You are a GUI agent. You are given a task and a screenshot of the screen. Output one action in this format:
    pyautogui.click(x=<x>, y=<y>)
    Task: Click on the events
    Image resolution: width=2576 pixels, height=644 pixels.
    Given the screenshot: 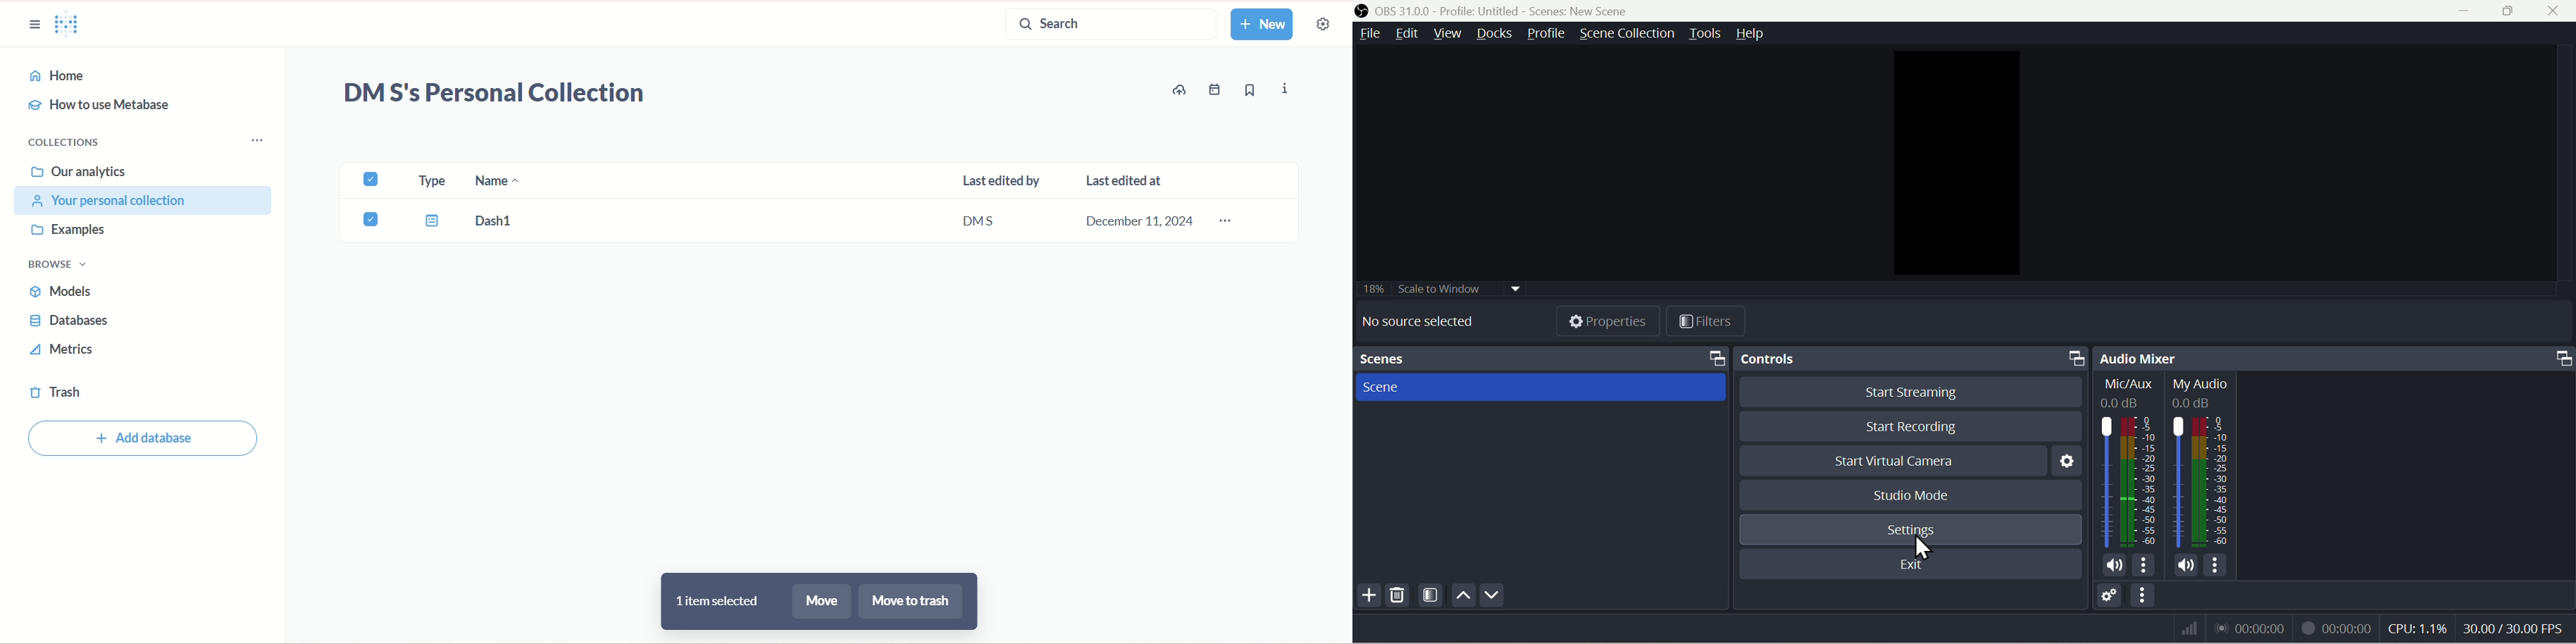 What is the action you would take?
    pyautogui.click(x=1217, y=91)
    